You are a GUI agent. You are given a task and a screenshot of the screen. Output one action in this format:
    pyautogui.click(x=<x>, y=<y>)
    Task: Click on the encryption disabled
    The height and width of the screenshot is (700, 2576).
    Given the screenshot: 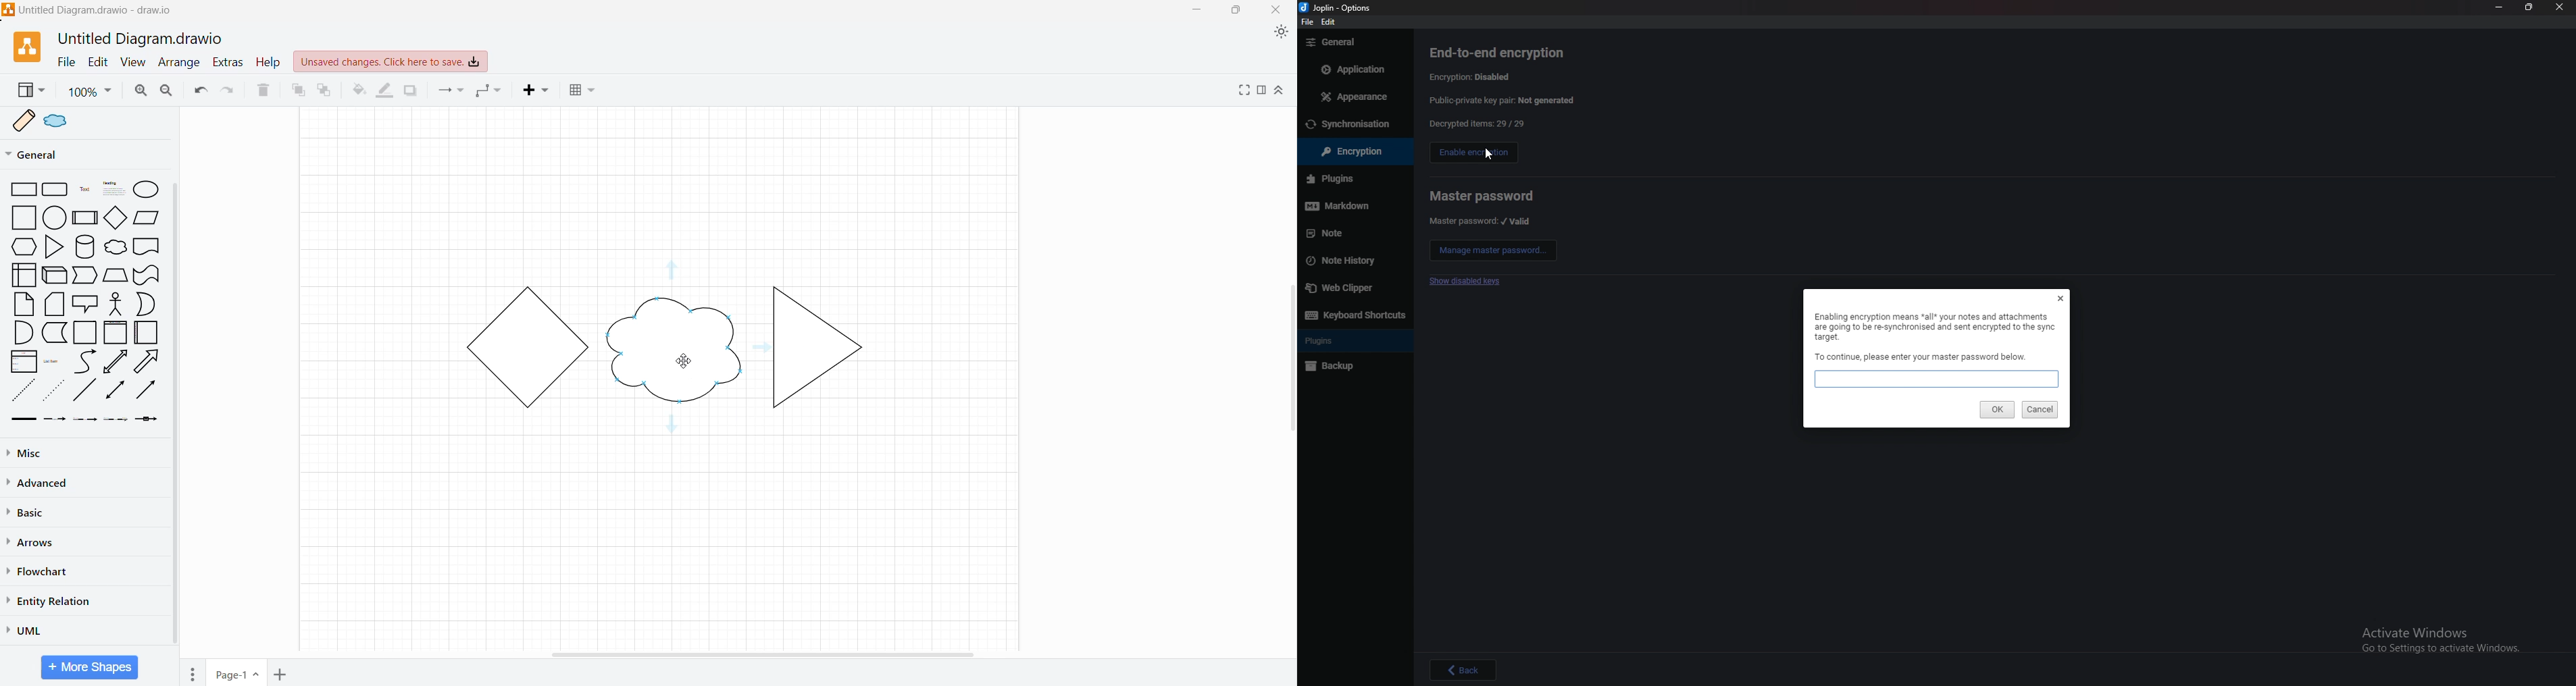 What is the action you would take?
    pyautogui.click(x=1474, y=77)
    